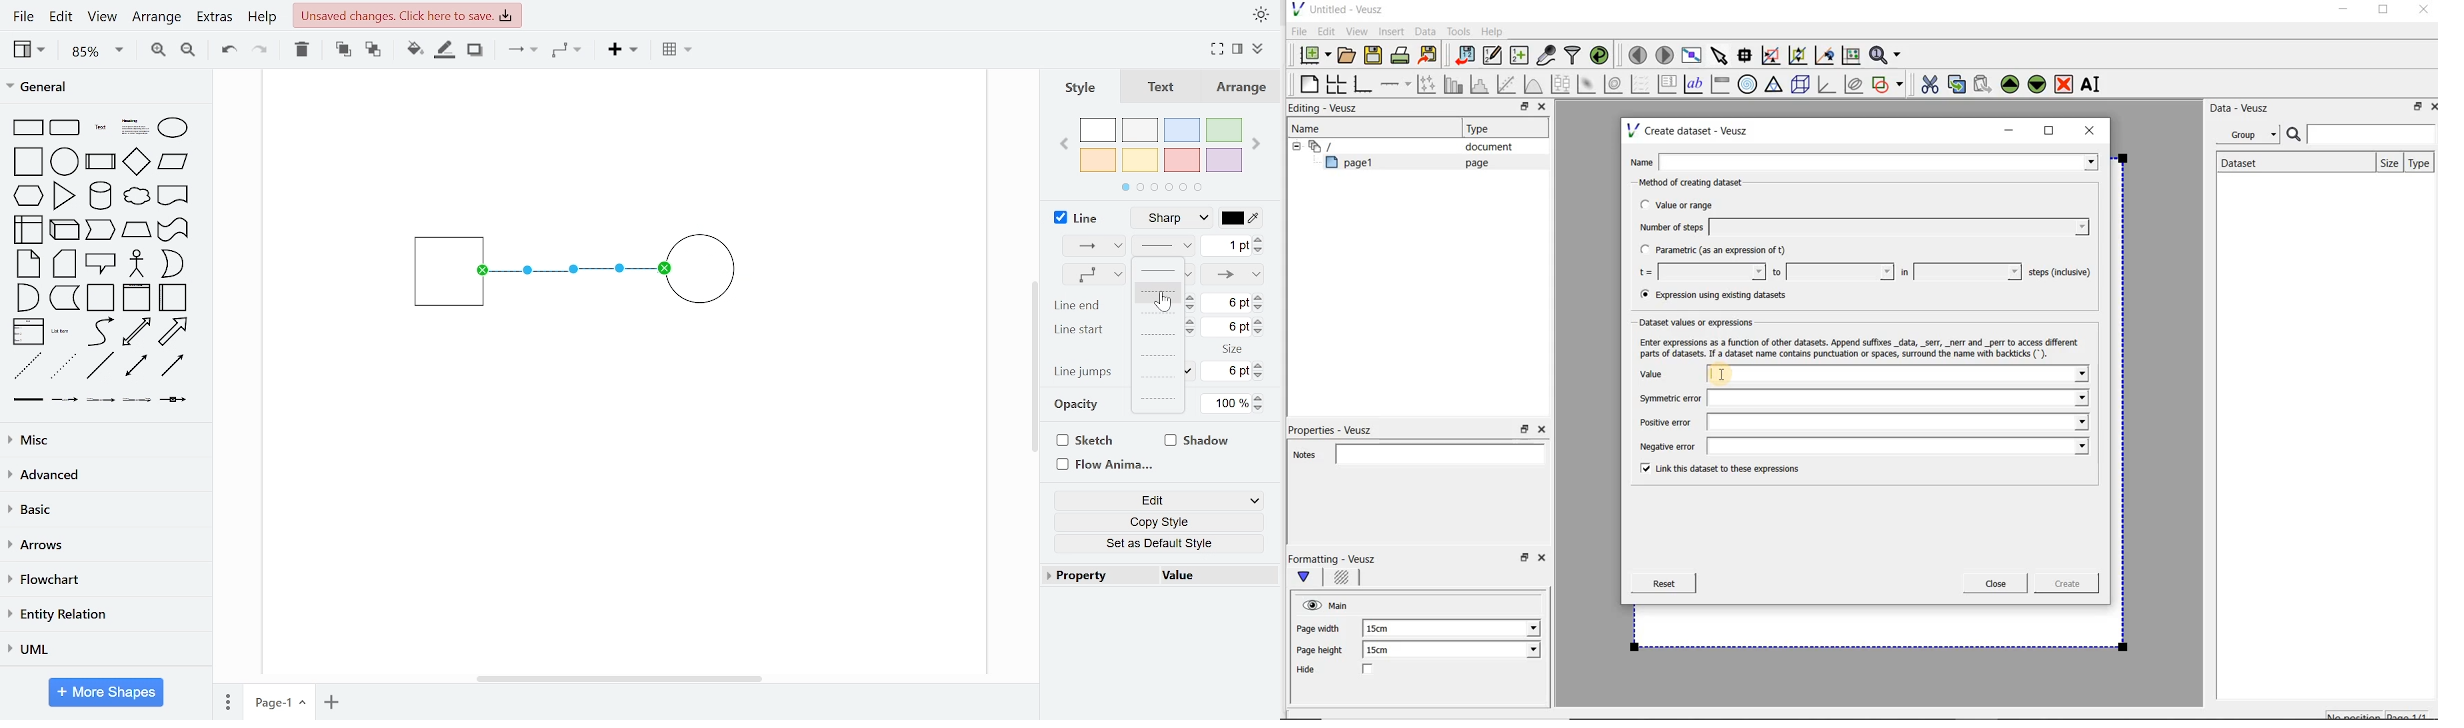 The image size is (2464, 728). What do you see at coordinates (101, 331) in the screenshot?
I see `curve` at bounding box center [101, 331].